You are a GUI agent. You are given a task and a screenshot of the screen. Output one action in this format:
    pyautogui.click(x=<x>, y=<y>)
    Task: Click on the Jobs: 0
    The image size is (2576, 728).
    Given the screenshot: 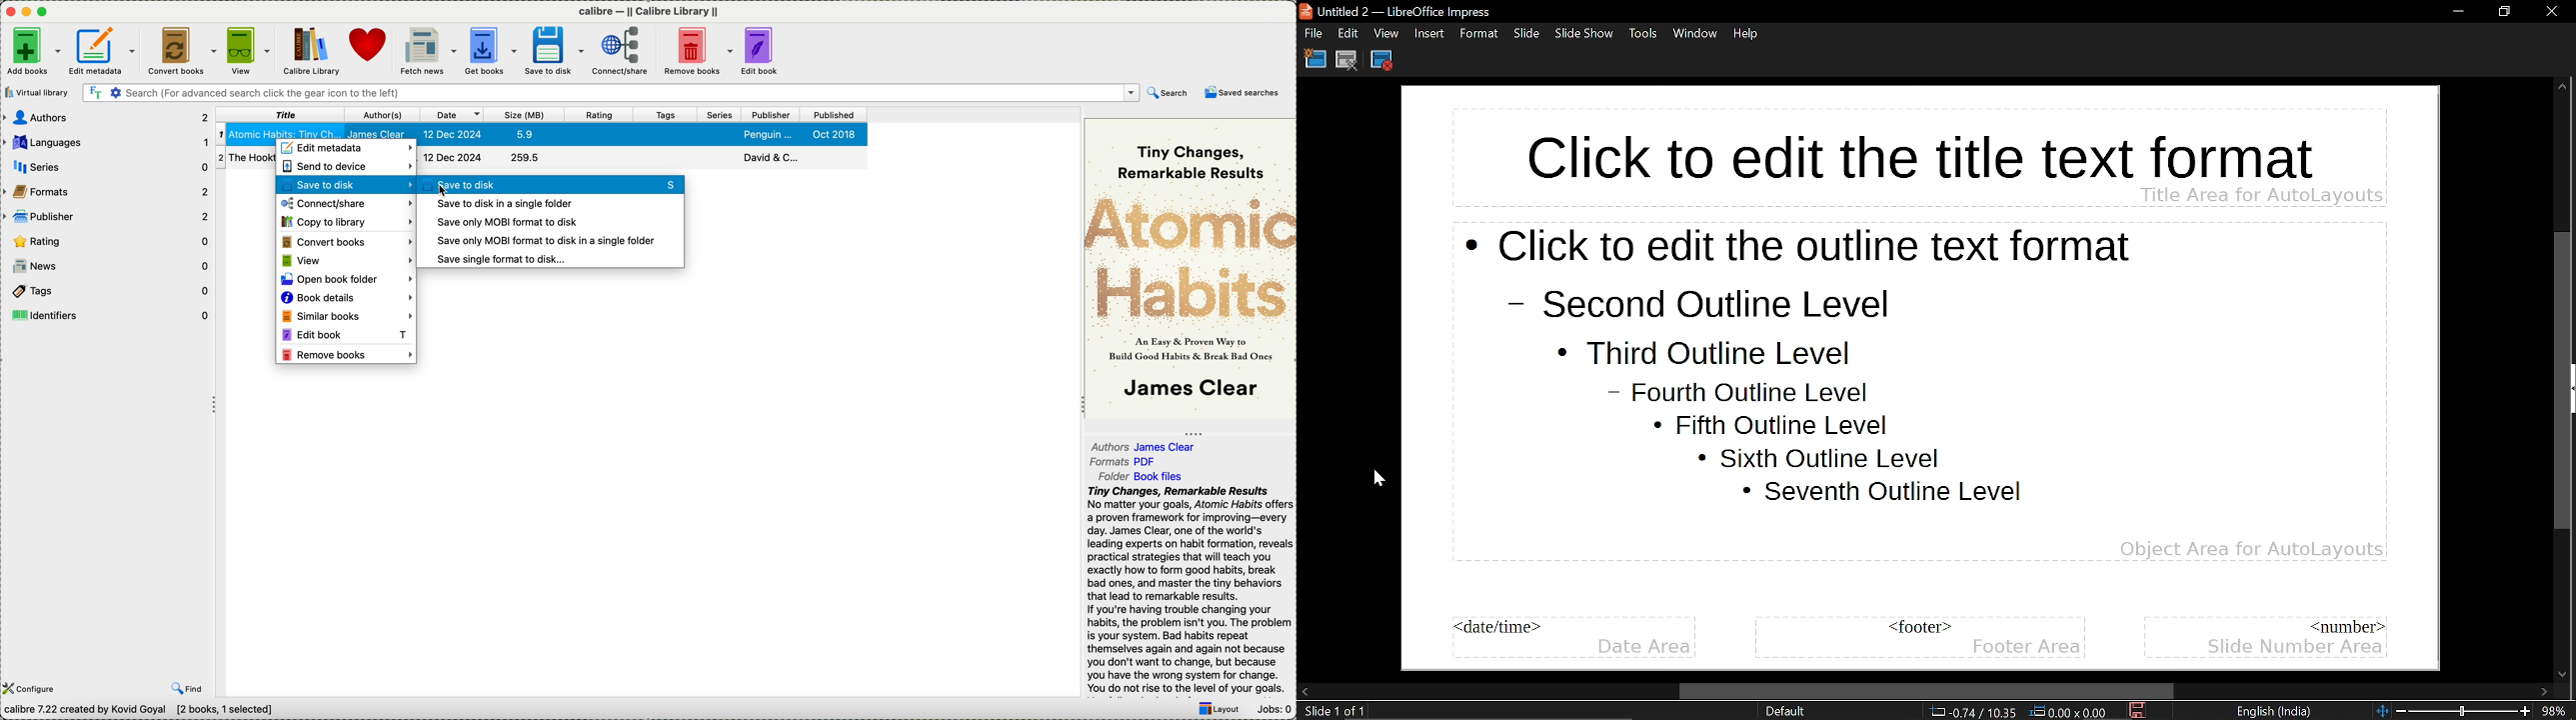 What is the action you would take?
    pyautogui.click(x=1278, y=710)
    